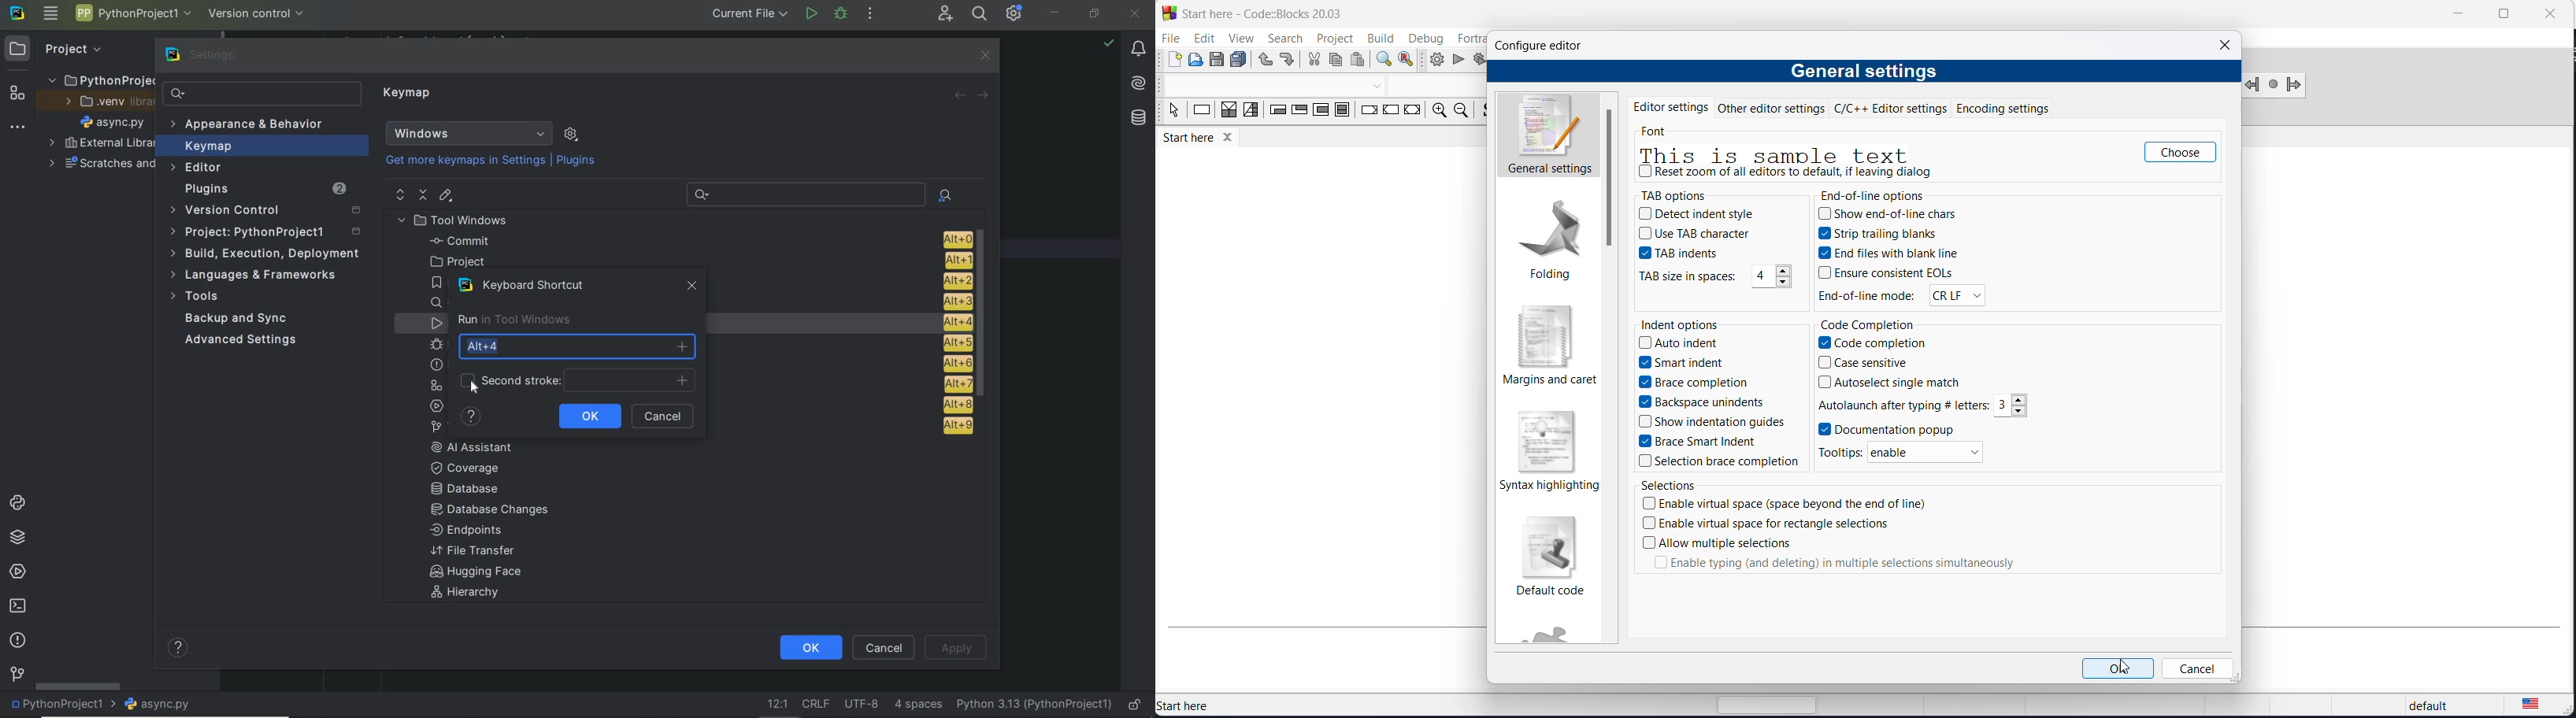  Describe the element at coordinates (101, 164) in the screenshot. I see `scratches and consoles` at that location.